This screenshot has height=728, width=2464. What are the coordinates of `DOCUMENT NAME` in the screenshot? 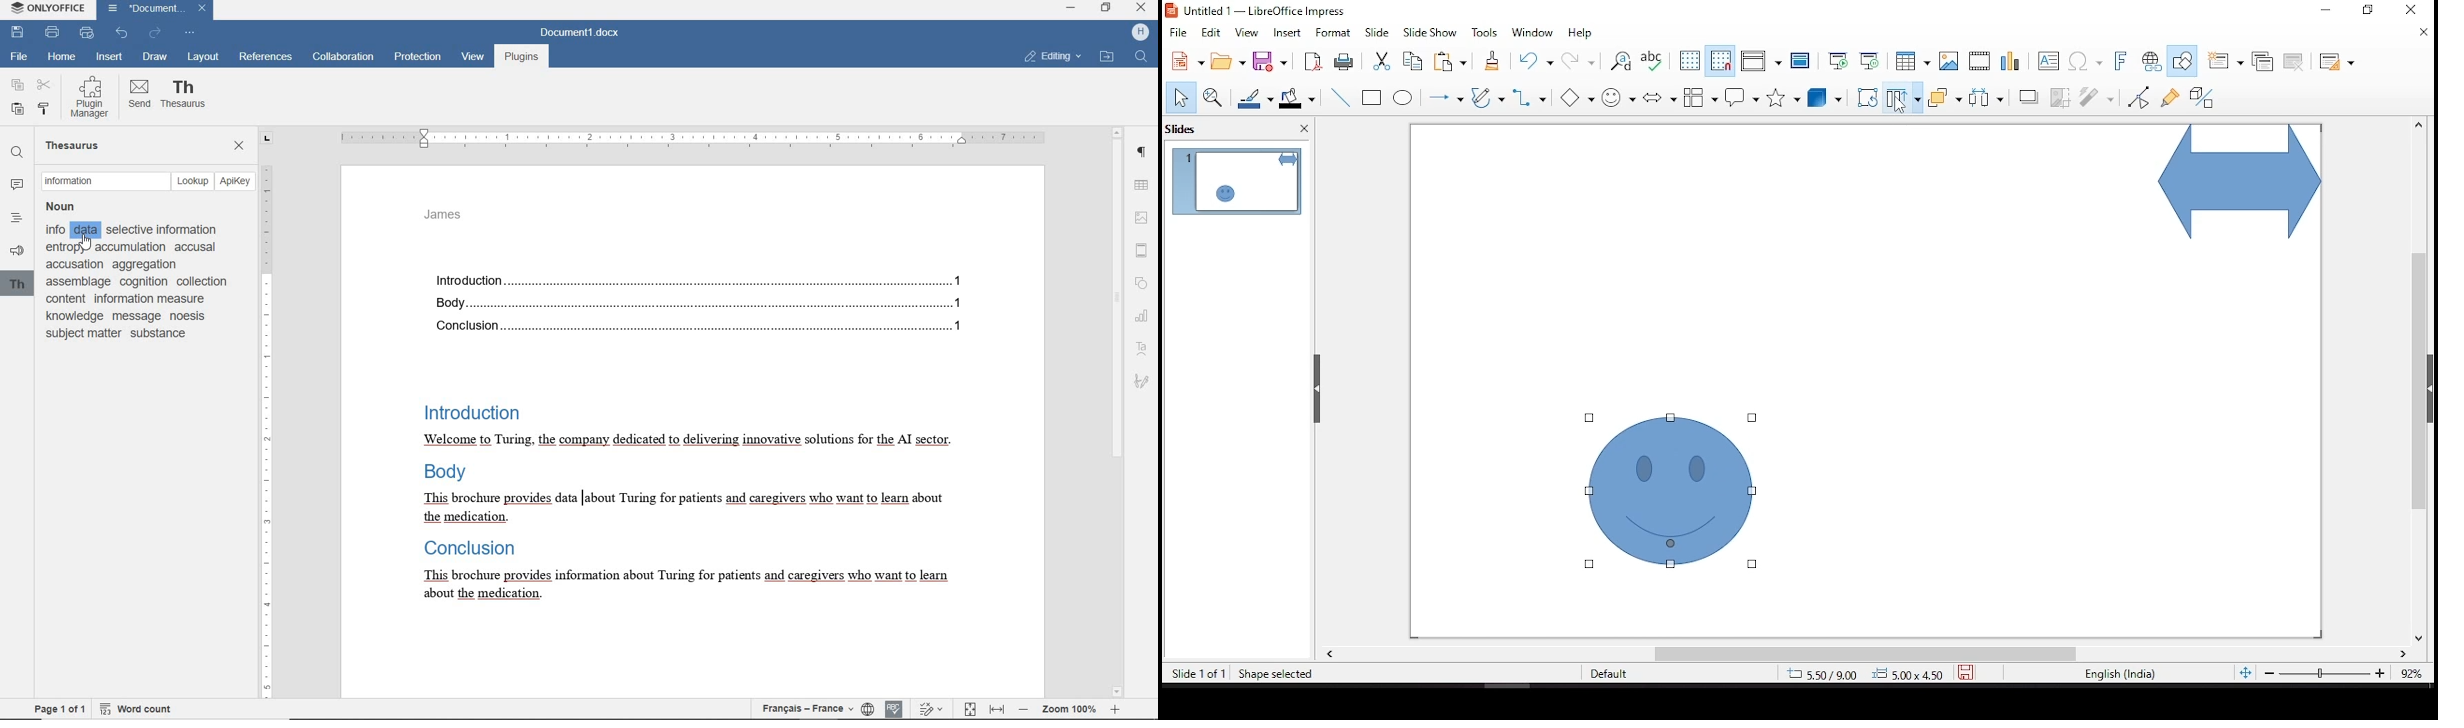 It's located at (155, 10).